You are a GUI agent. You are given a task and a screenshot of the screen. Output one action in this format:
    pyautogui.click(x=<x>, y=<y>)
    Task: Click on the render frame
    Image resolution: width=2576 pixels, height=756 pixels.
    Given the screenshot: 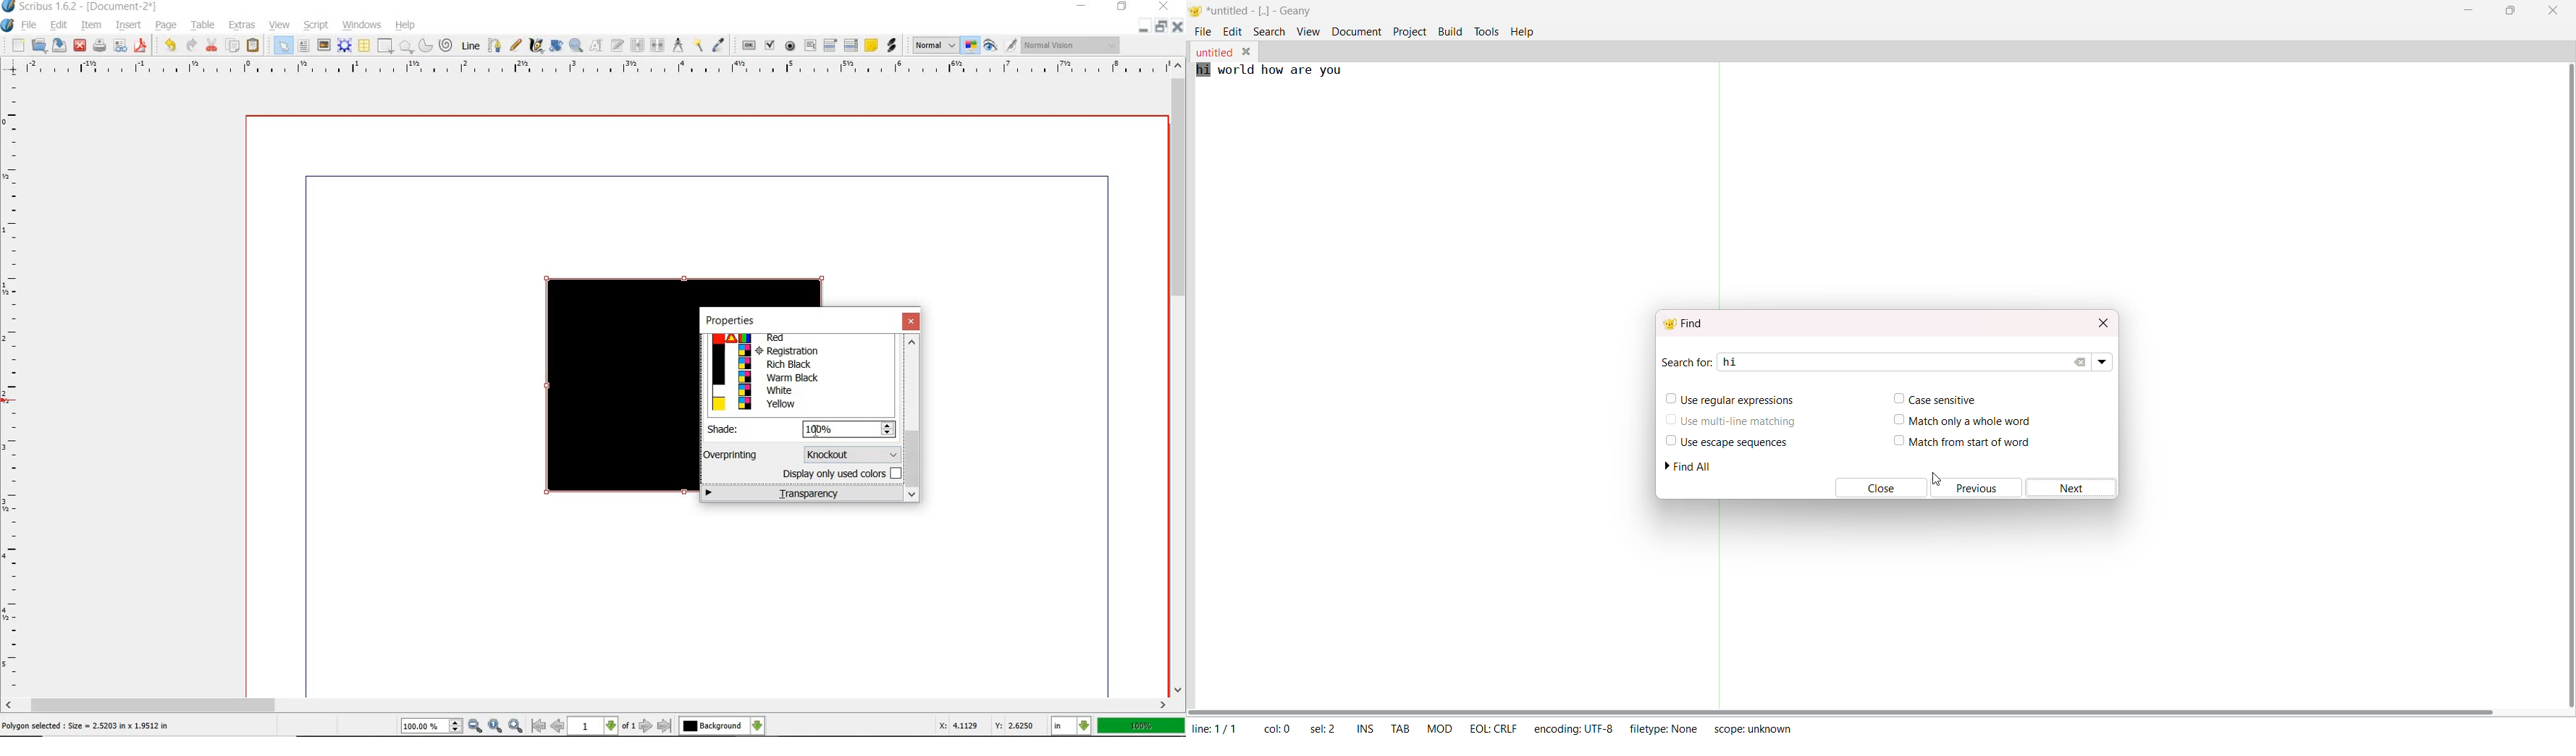 What is the action you would take?
    pyautogui.click(x=343, y=45)
    